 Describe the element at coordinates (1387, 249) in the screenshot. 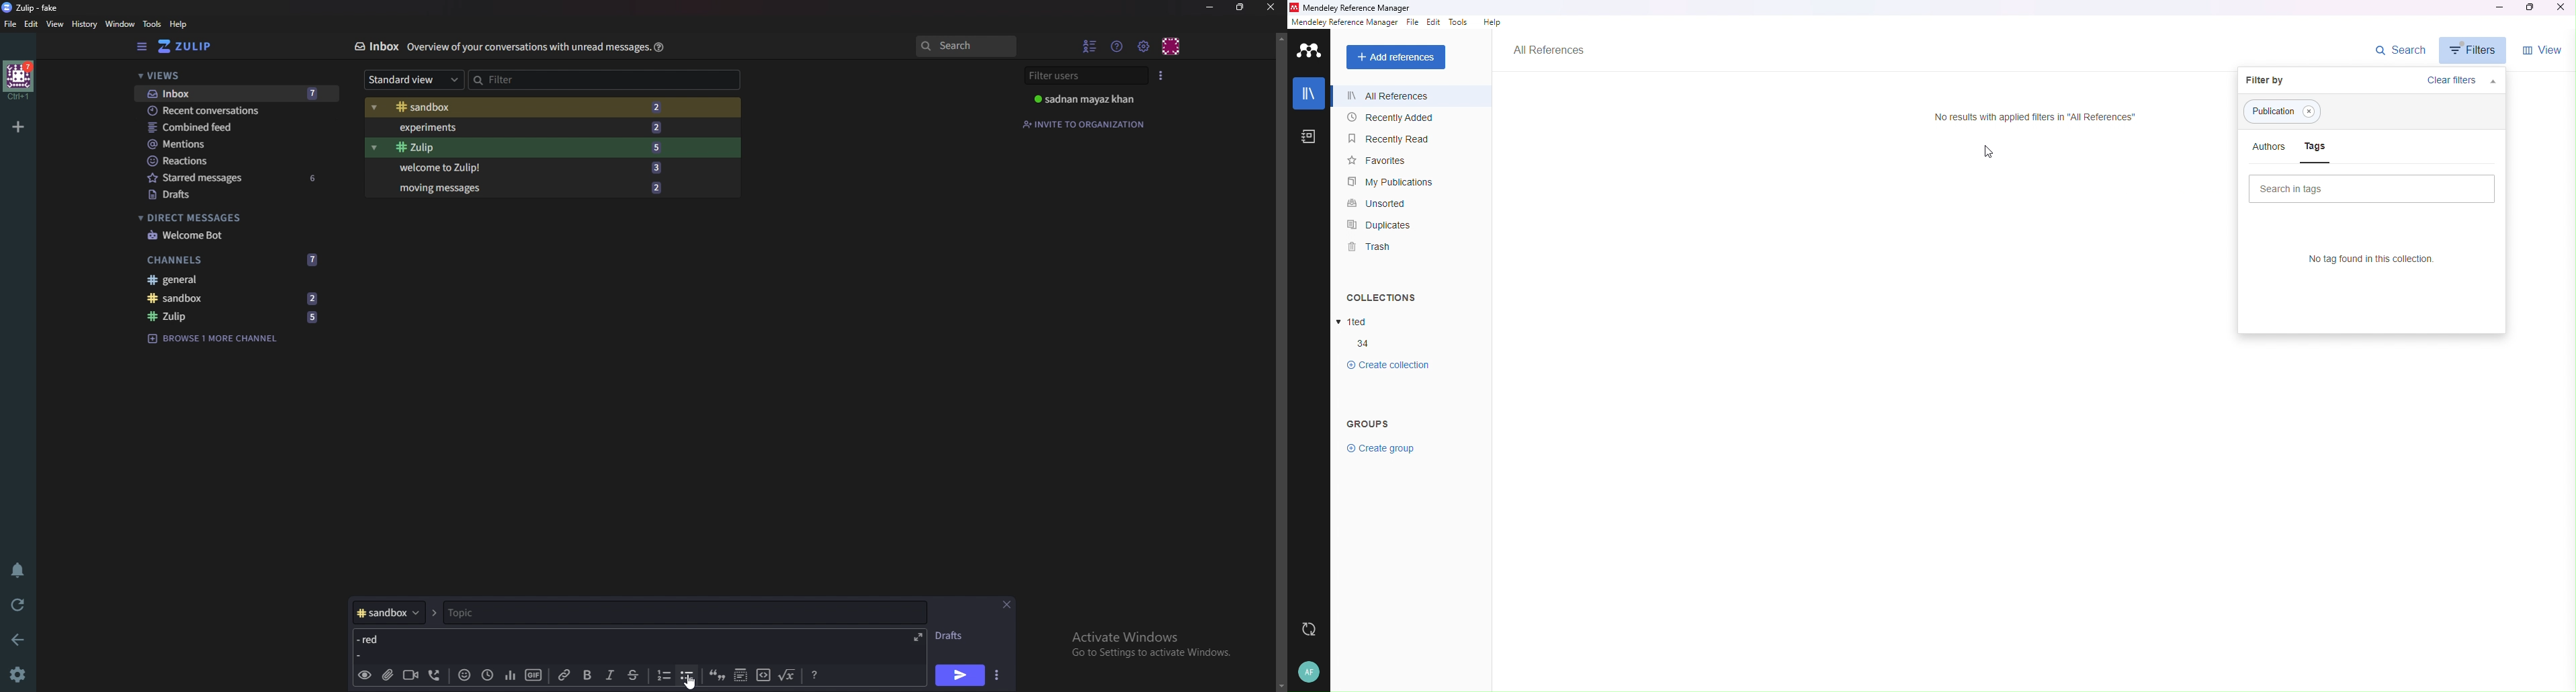

I see `Trash` at that location.